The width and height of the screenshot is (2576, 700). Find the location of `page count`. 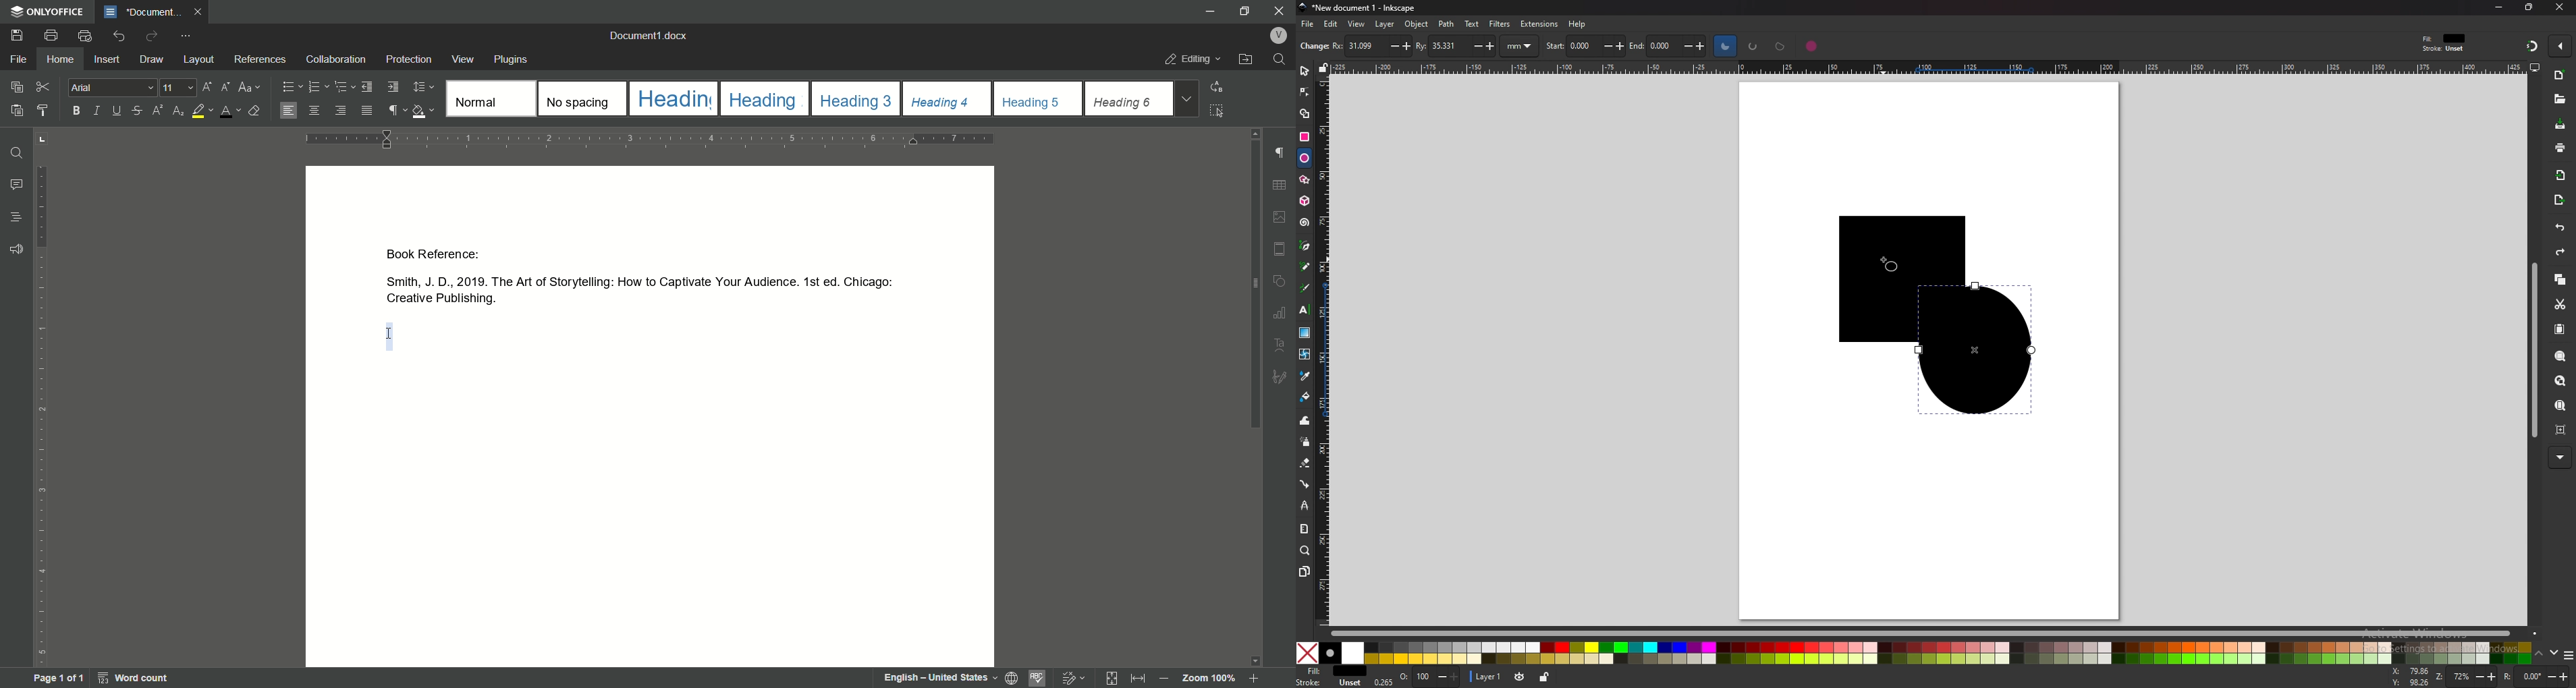

page count is located at coordinates (57, 679).